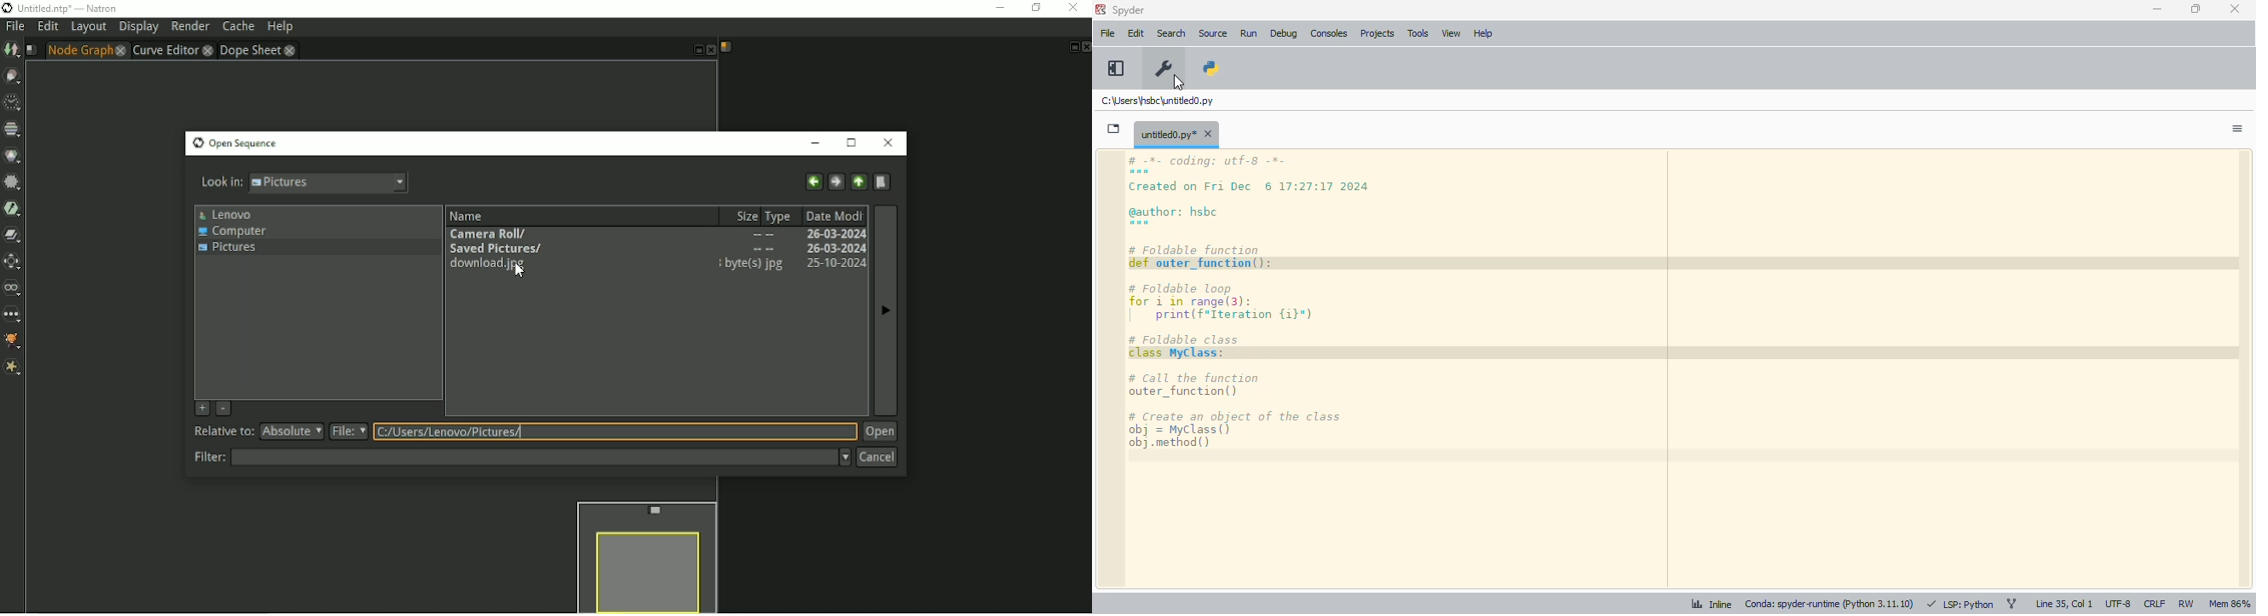 This screenshot has width=2268, height=616. What do you see at coordinates (1211, 68) in the screenshot?
I see `PYTHONPATH manager` at bounding box center [1211, 68].